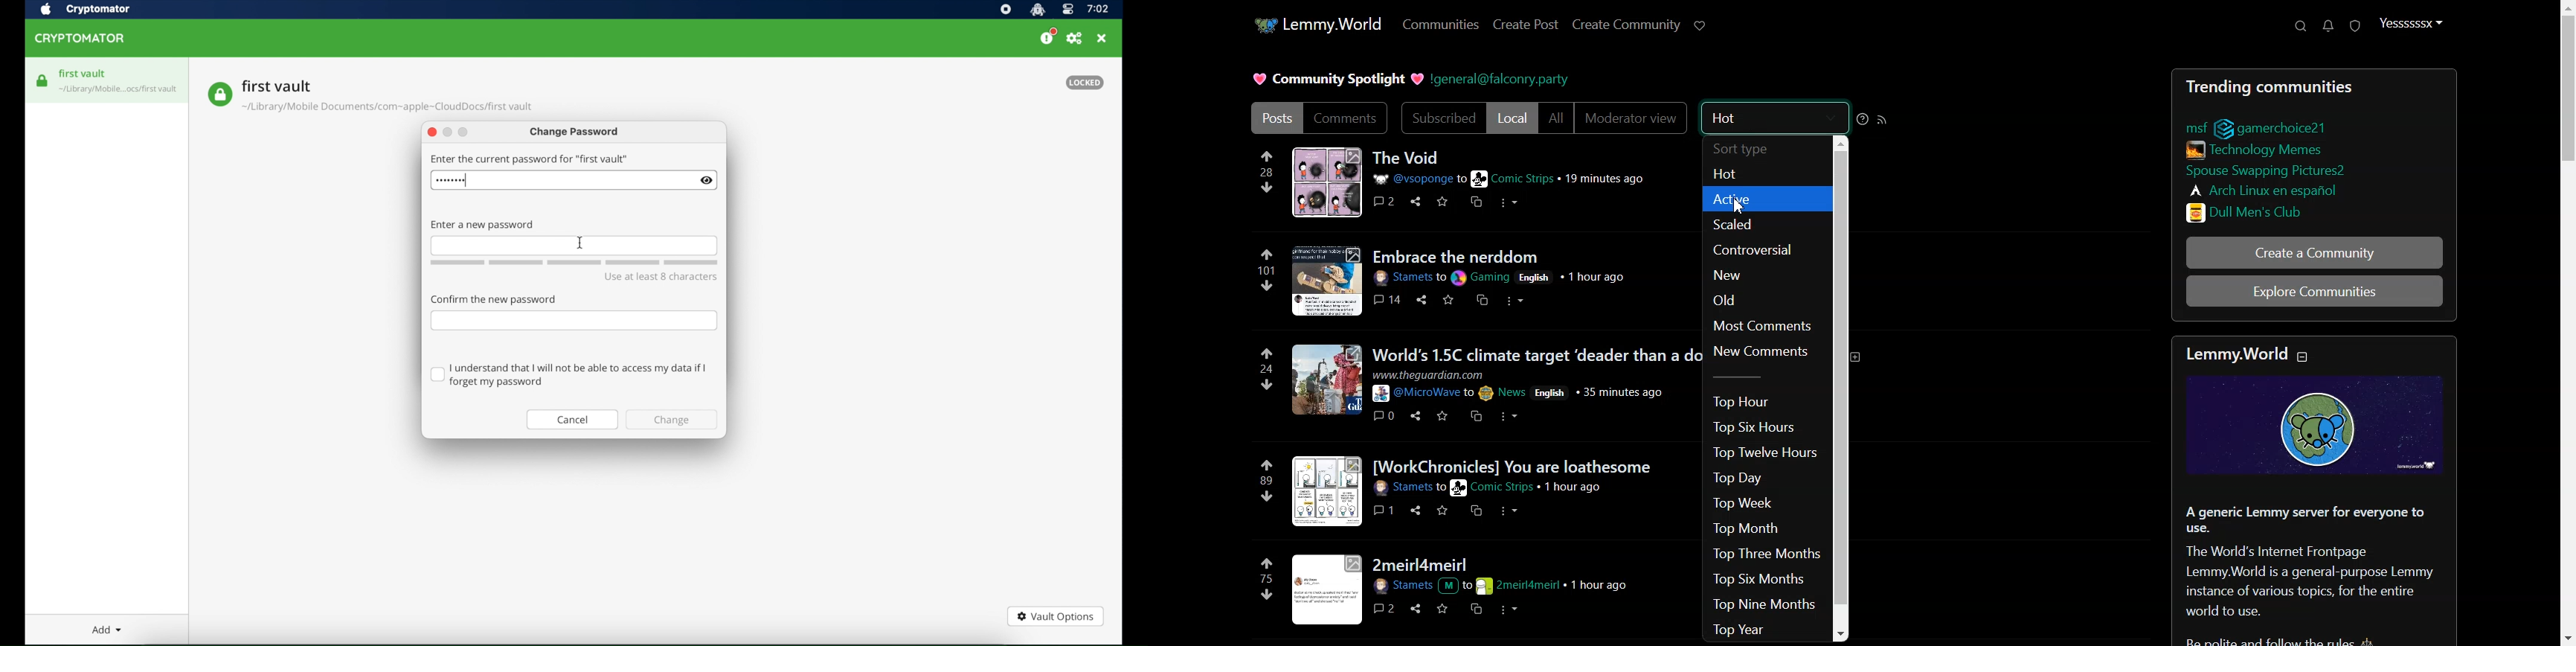  Describe the element at coordinates (572, 420) in the screenshot. I see `cancel` at that location.